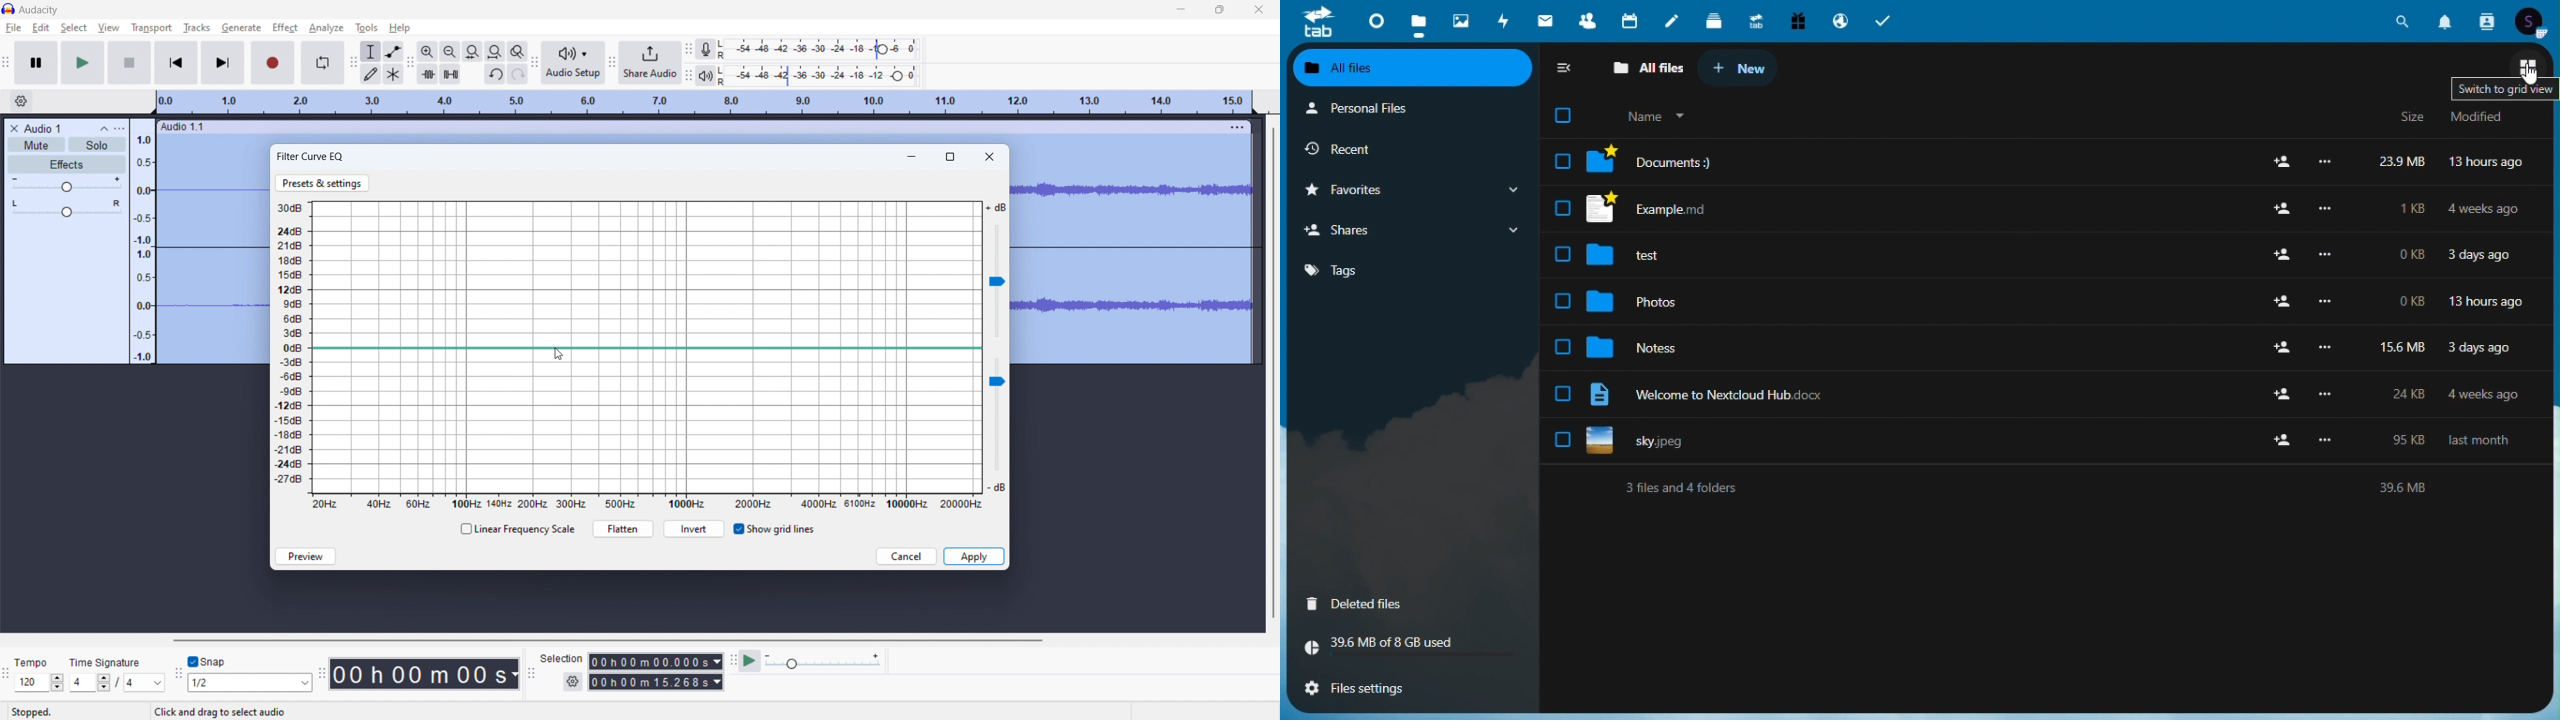 The image size is (2576, 728). I want to click on project title, so click(43, 129).